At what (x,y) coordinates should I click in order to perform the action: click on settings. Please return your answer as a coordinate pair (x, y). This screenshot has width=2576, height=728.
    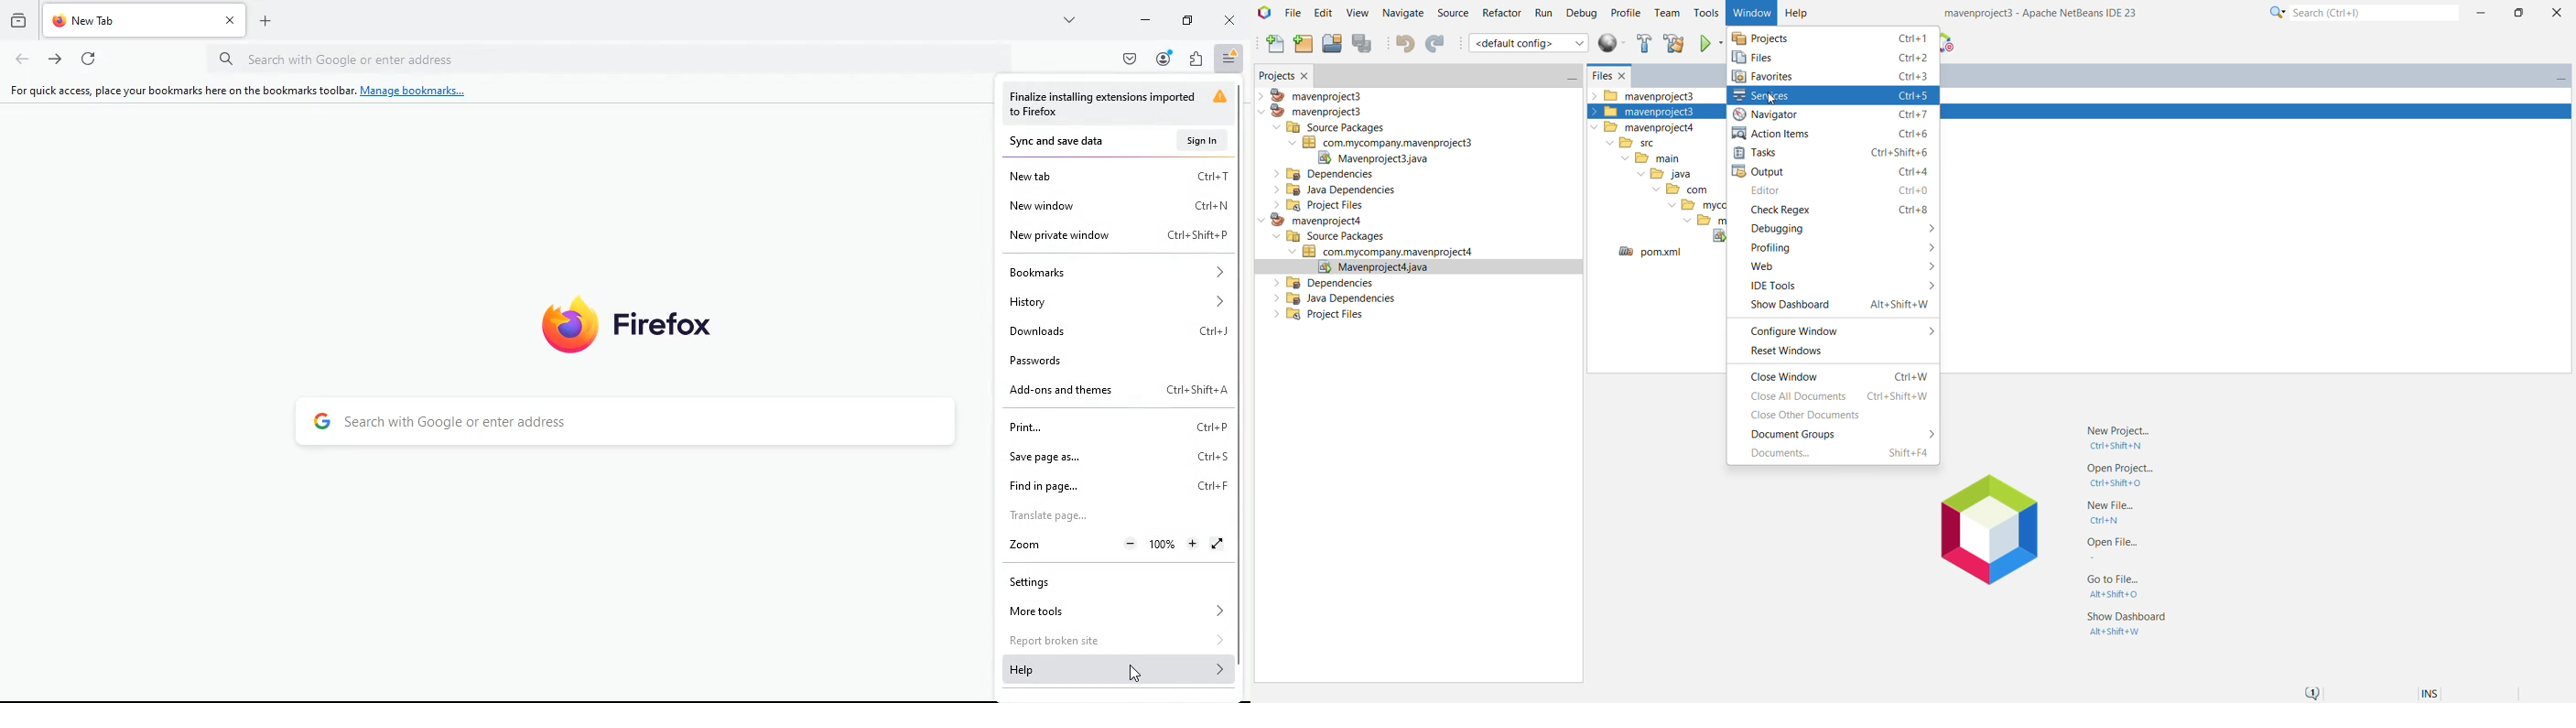
    Looking at the image, I should click on (1119, 581).